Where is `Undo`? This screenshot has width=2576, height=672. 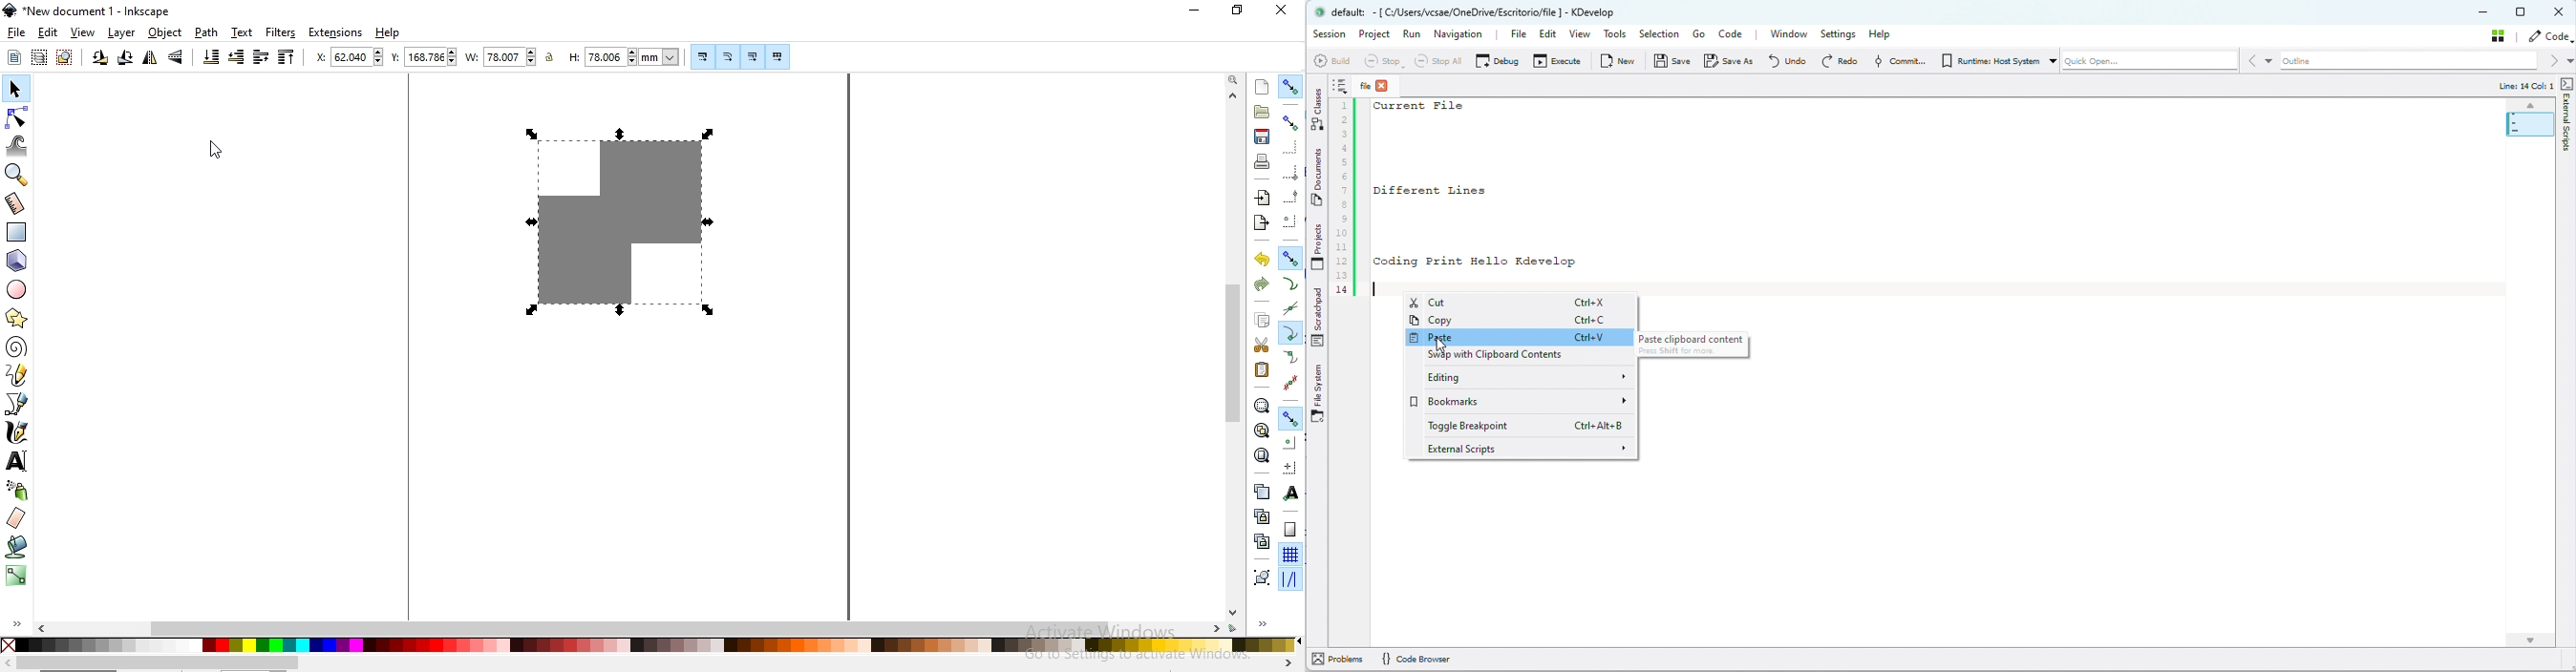 Undo is located at coordinates (1787, 60).